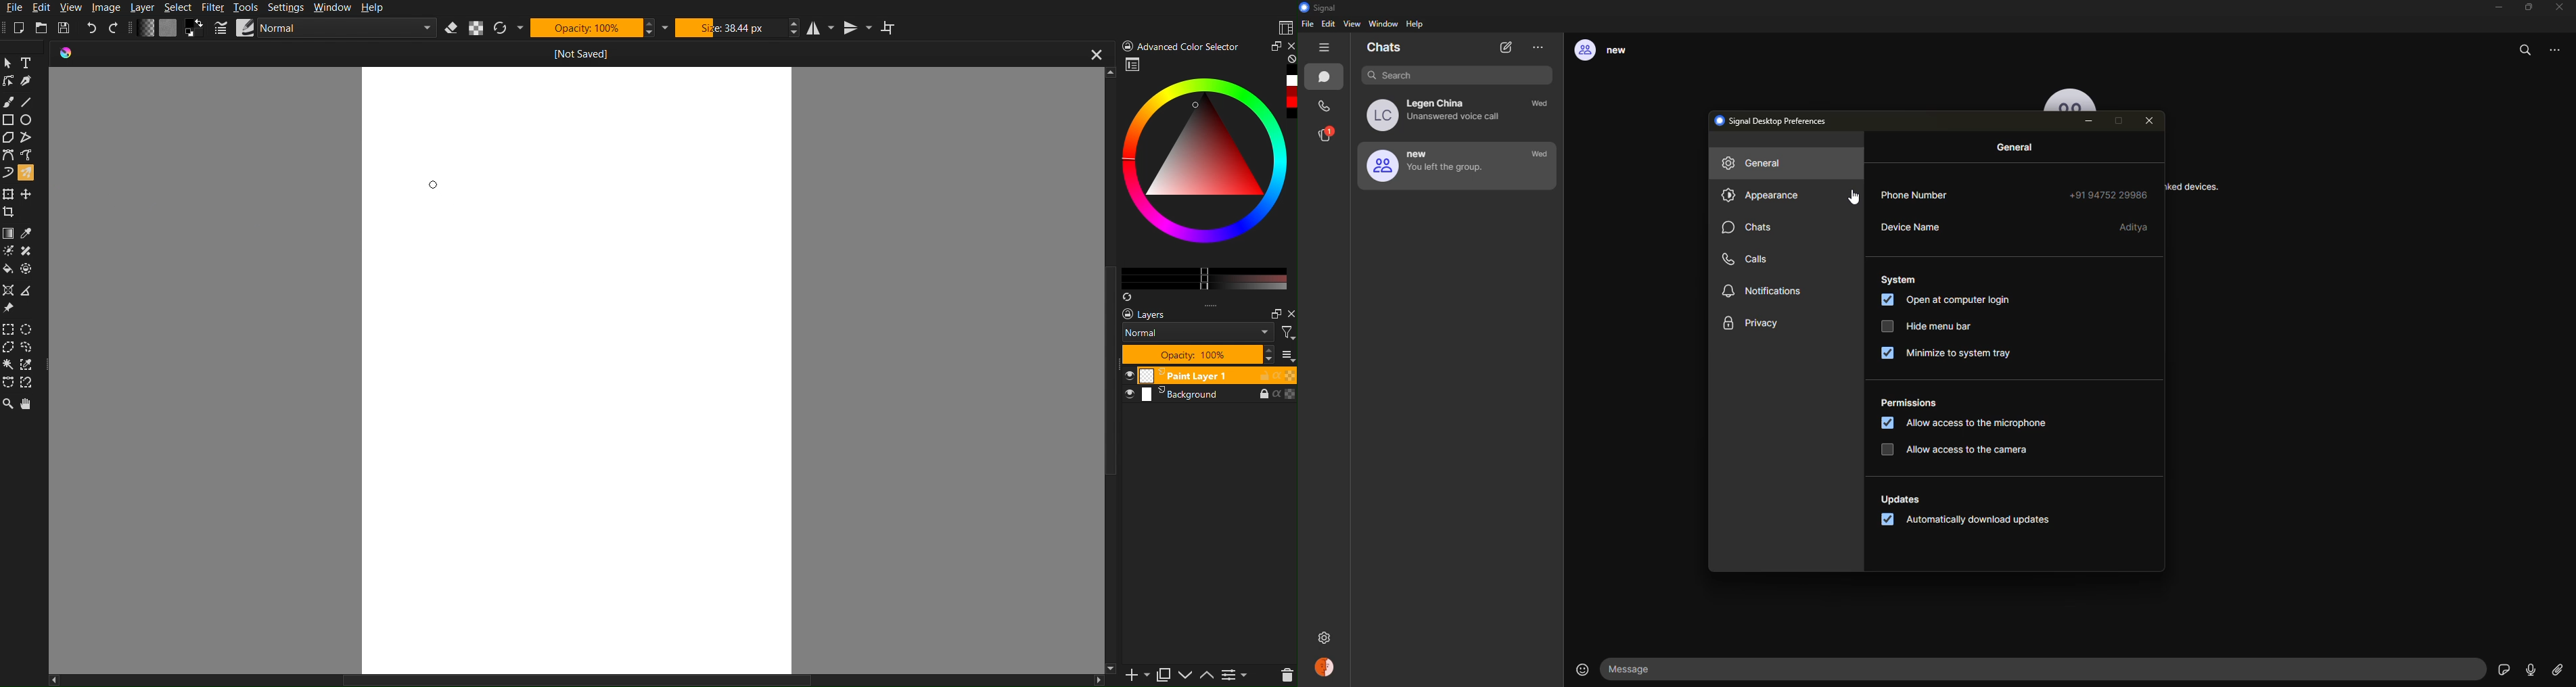 Image resolution: width=2576 pixels, height=700 pixels. What do you see at coordinates (9, 308) in the screenshot?
I see `Reference Images Tool` at bounding box center [9, 308].